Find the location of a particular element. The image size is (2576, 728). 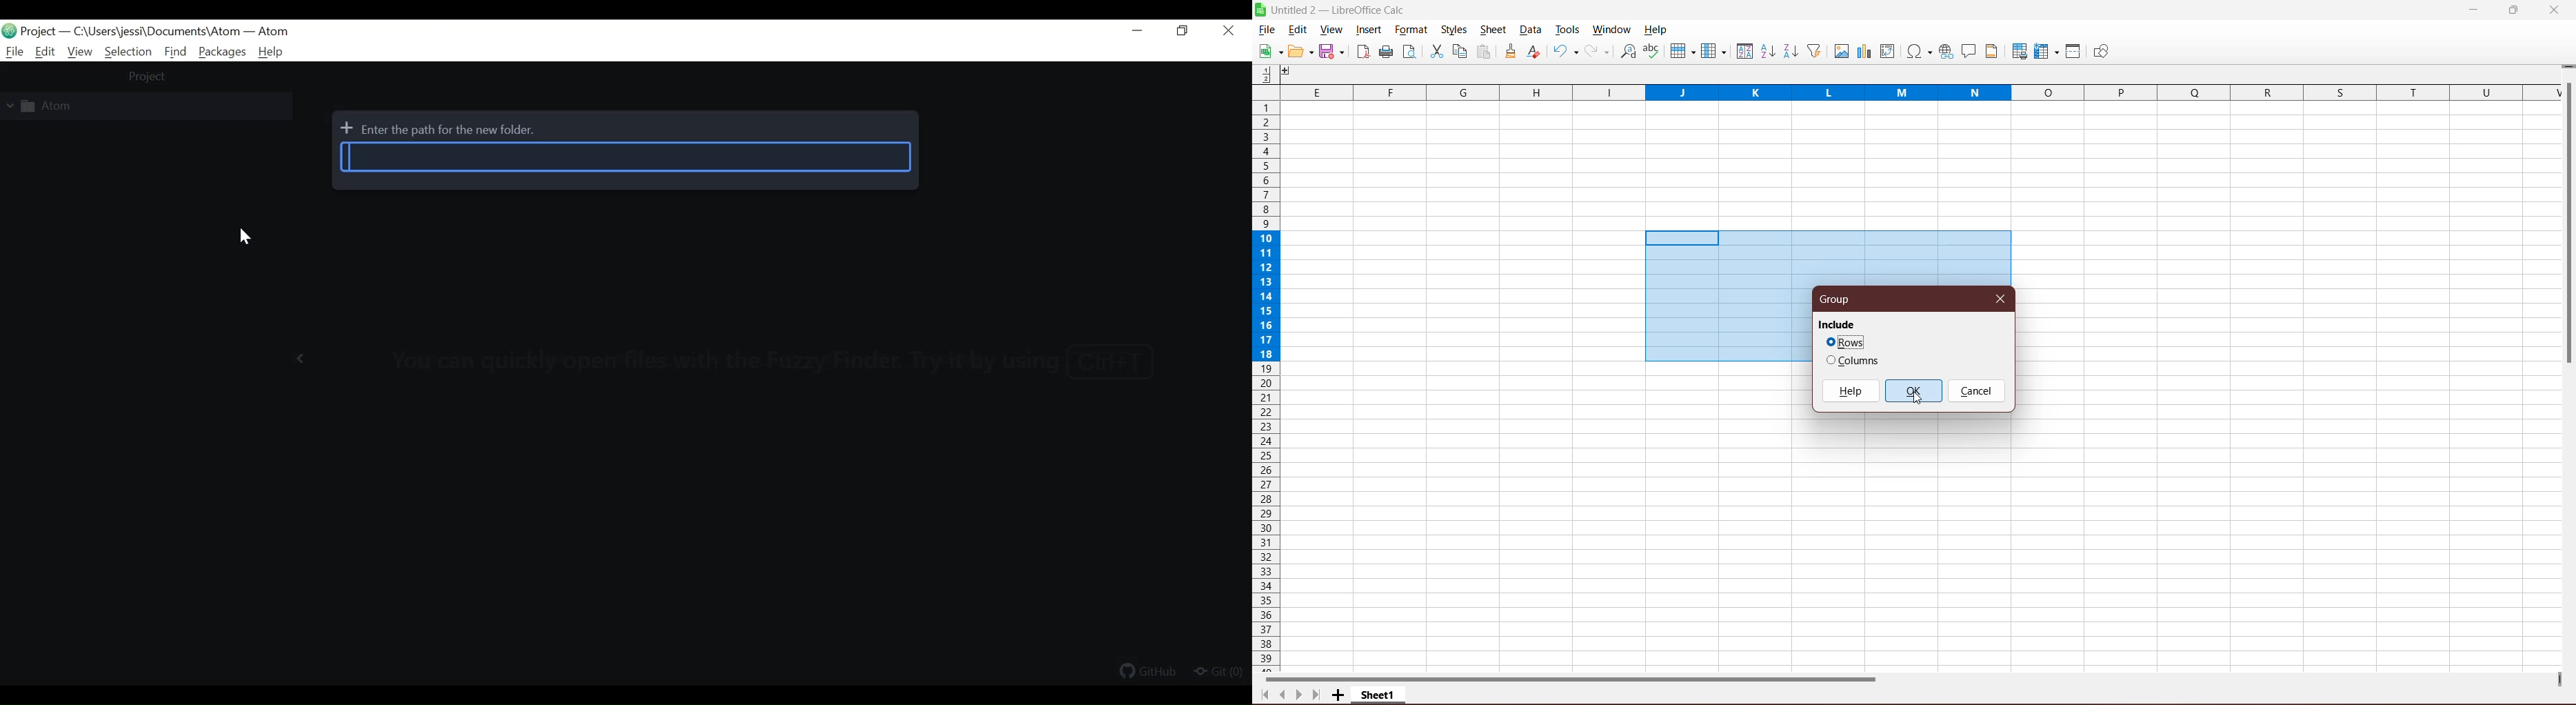

AutoFilter is located at coordinates (1815, 51).